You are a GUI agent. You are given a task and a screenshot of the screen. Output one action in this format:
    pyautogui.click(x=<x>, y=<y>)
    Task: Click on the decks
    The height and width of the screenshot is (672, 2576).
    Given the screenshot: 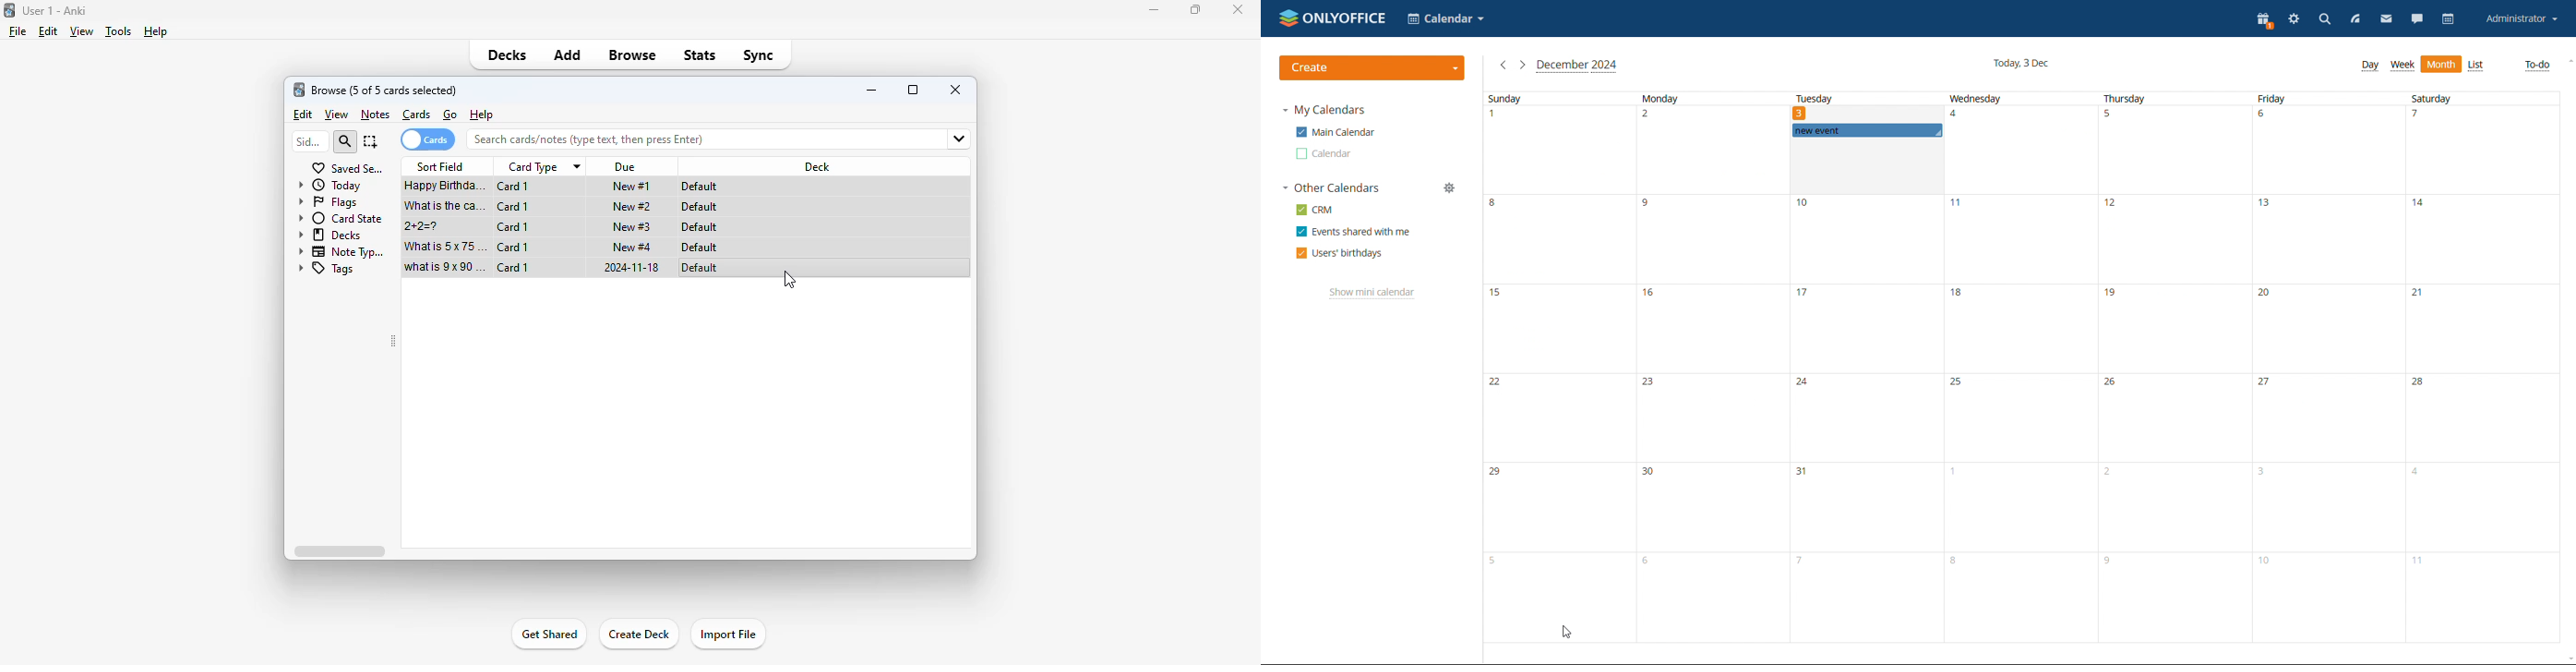 What is the action you would take?
    pyautogui.click(x=507, y=54)
    